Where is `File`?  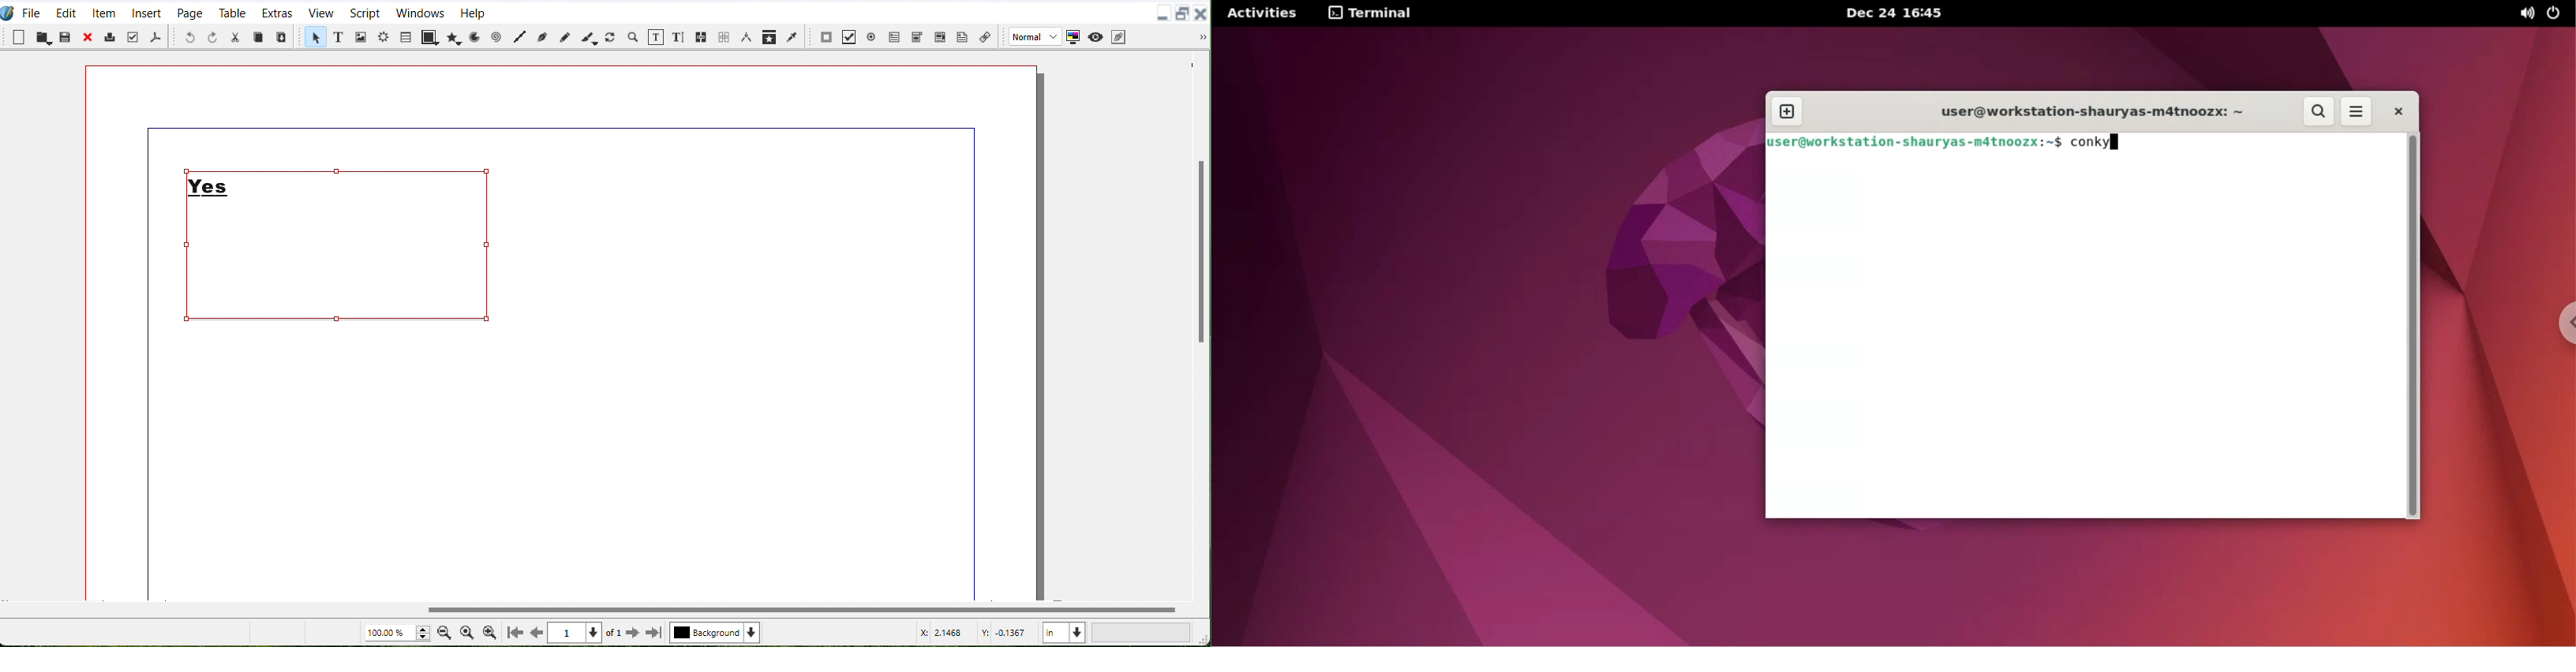 File is located at coordinates (32, 11).